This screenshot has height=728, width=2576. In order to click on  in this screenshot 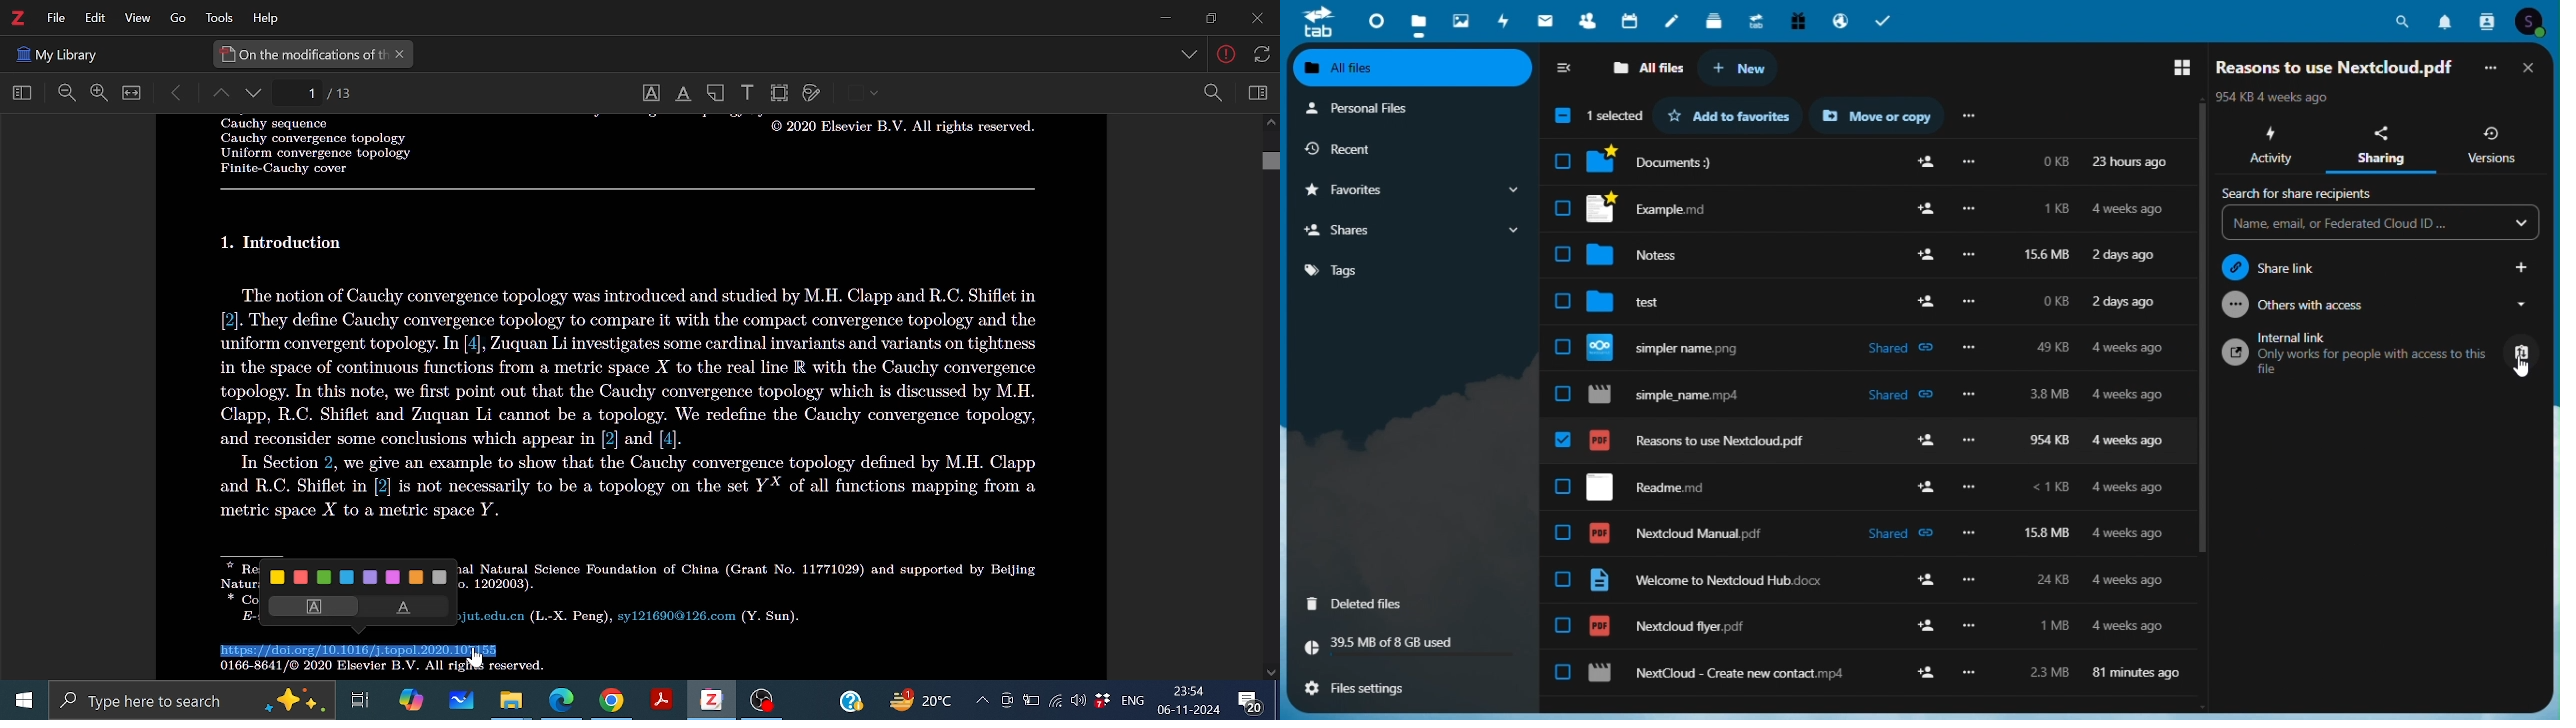, I will do `click(477, 658)`.